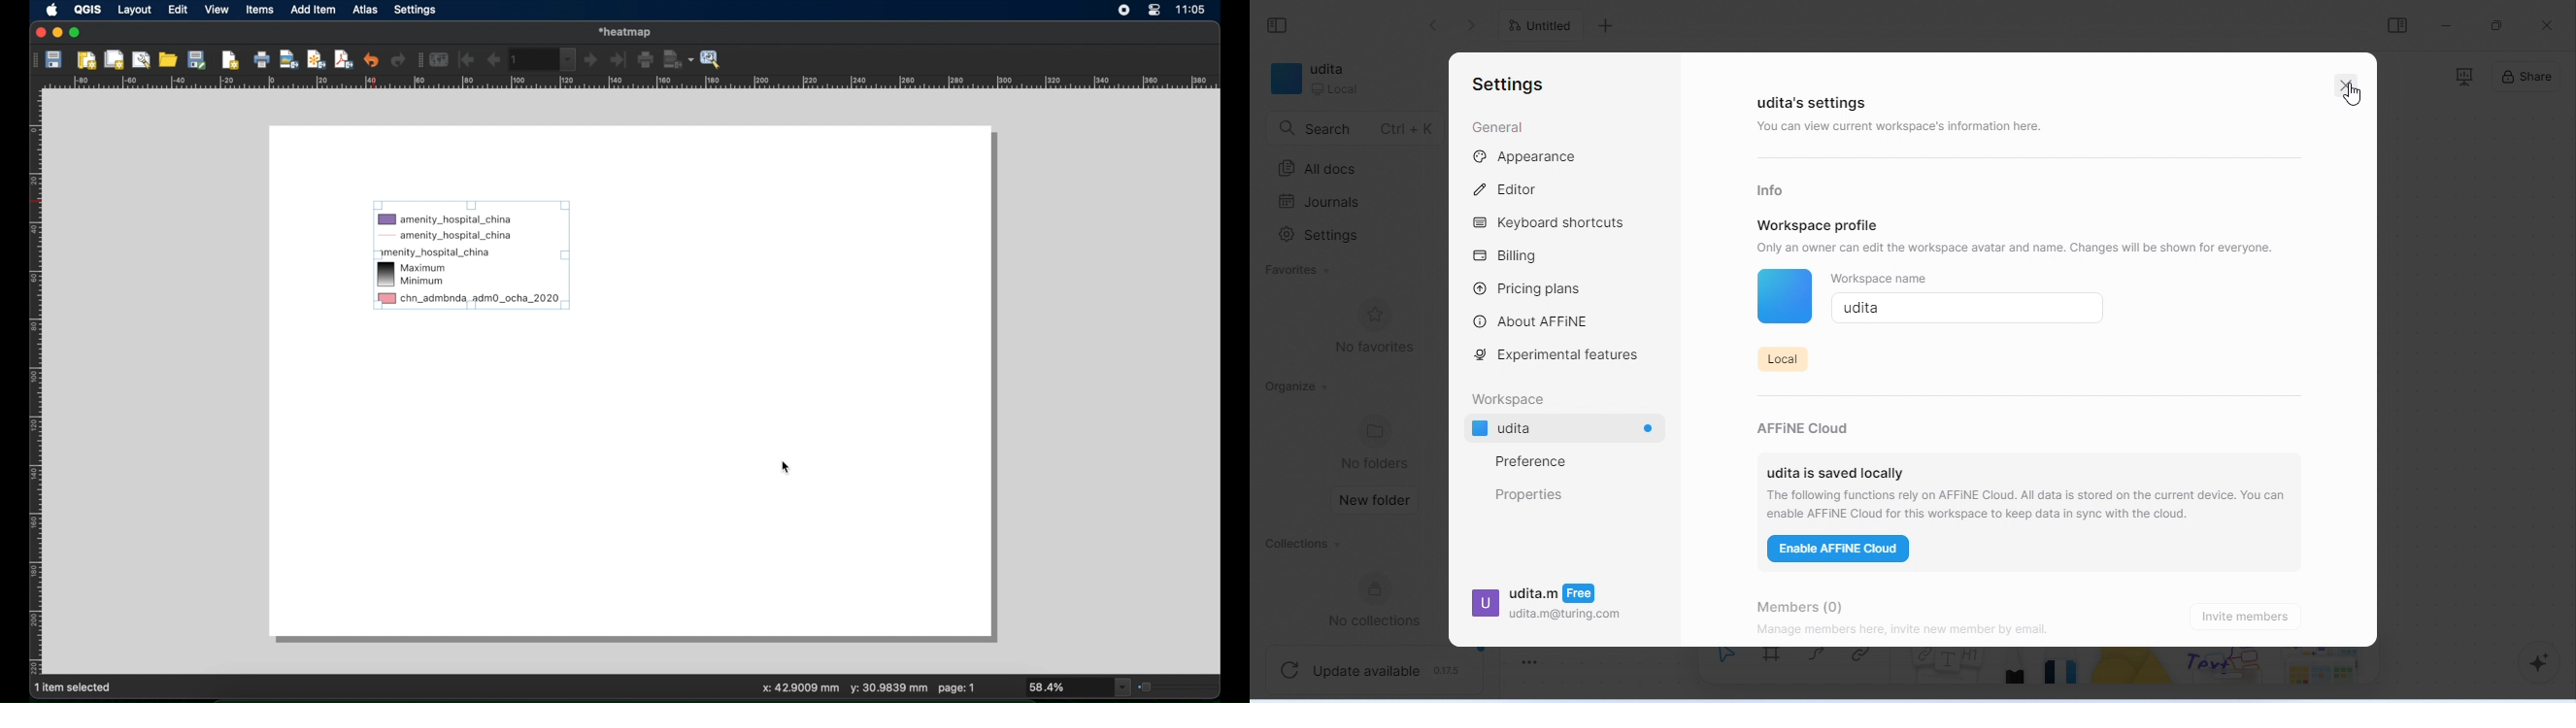  What do you see at coordinates (51, 10) in the screenshot?
I see `apple icon` at bounding box center [51, 10].